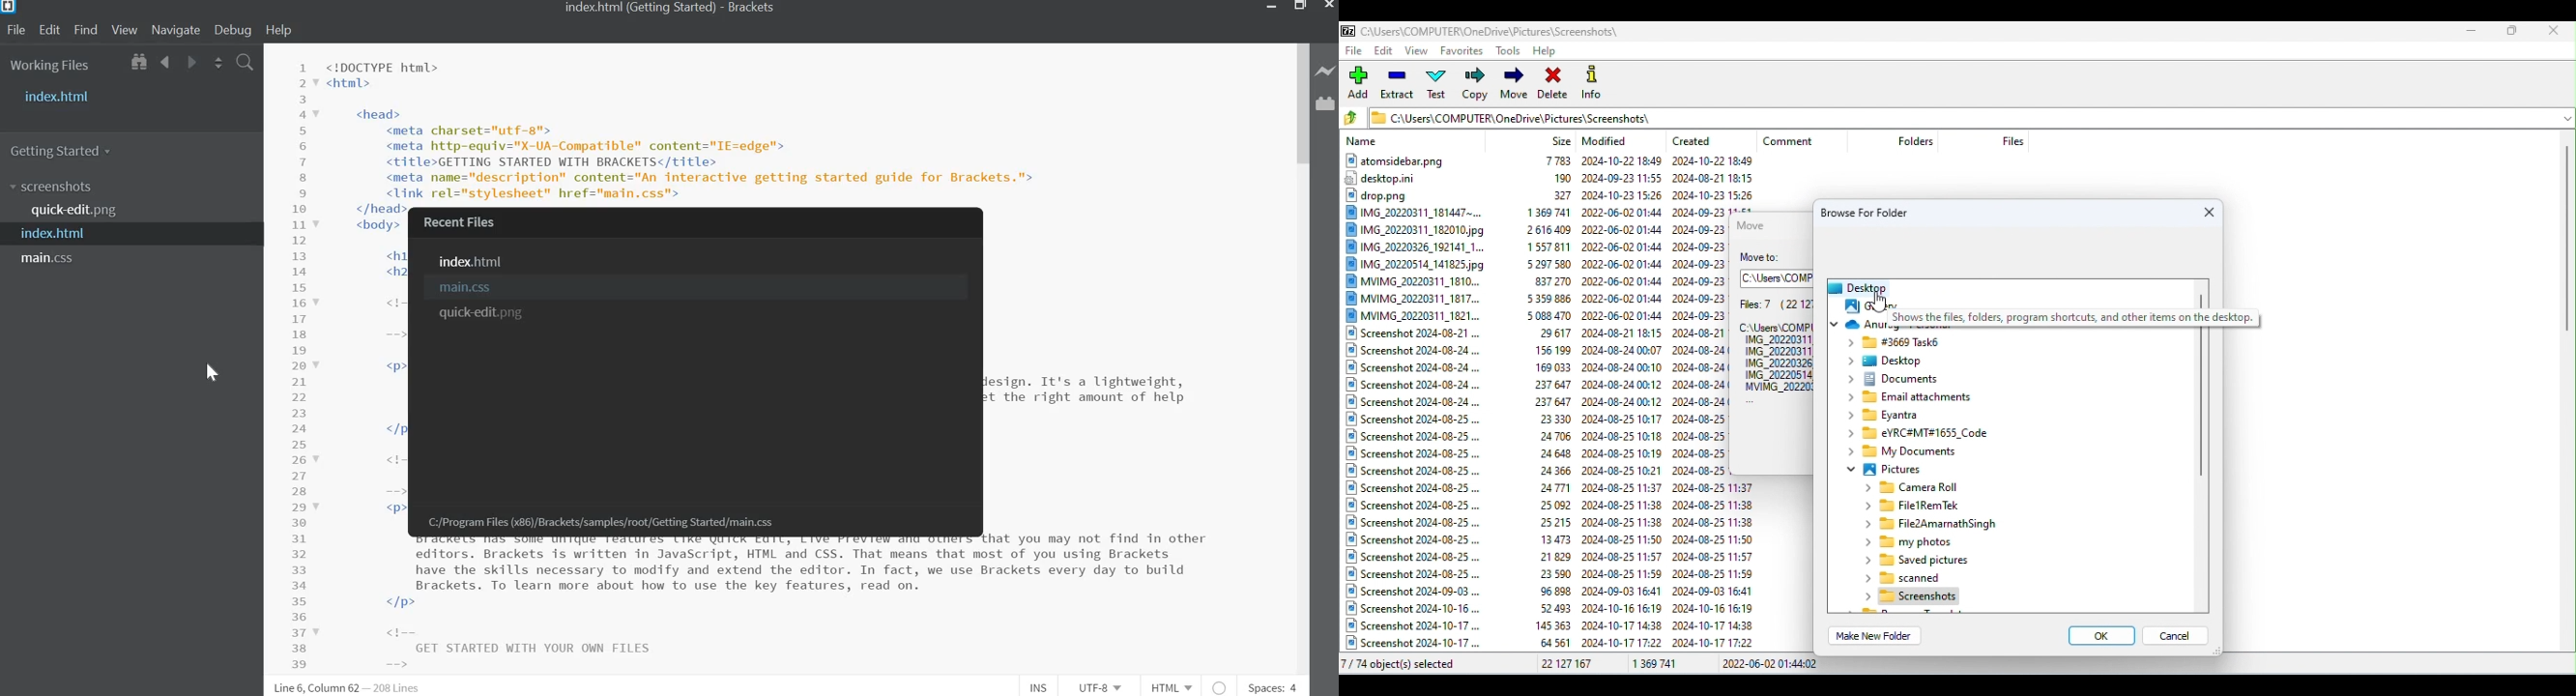 The image size is (2576, 700). Describe the element at coordinates (398, 688) in the screenshot. I see `lines` at that location.